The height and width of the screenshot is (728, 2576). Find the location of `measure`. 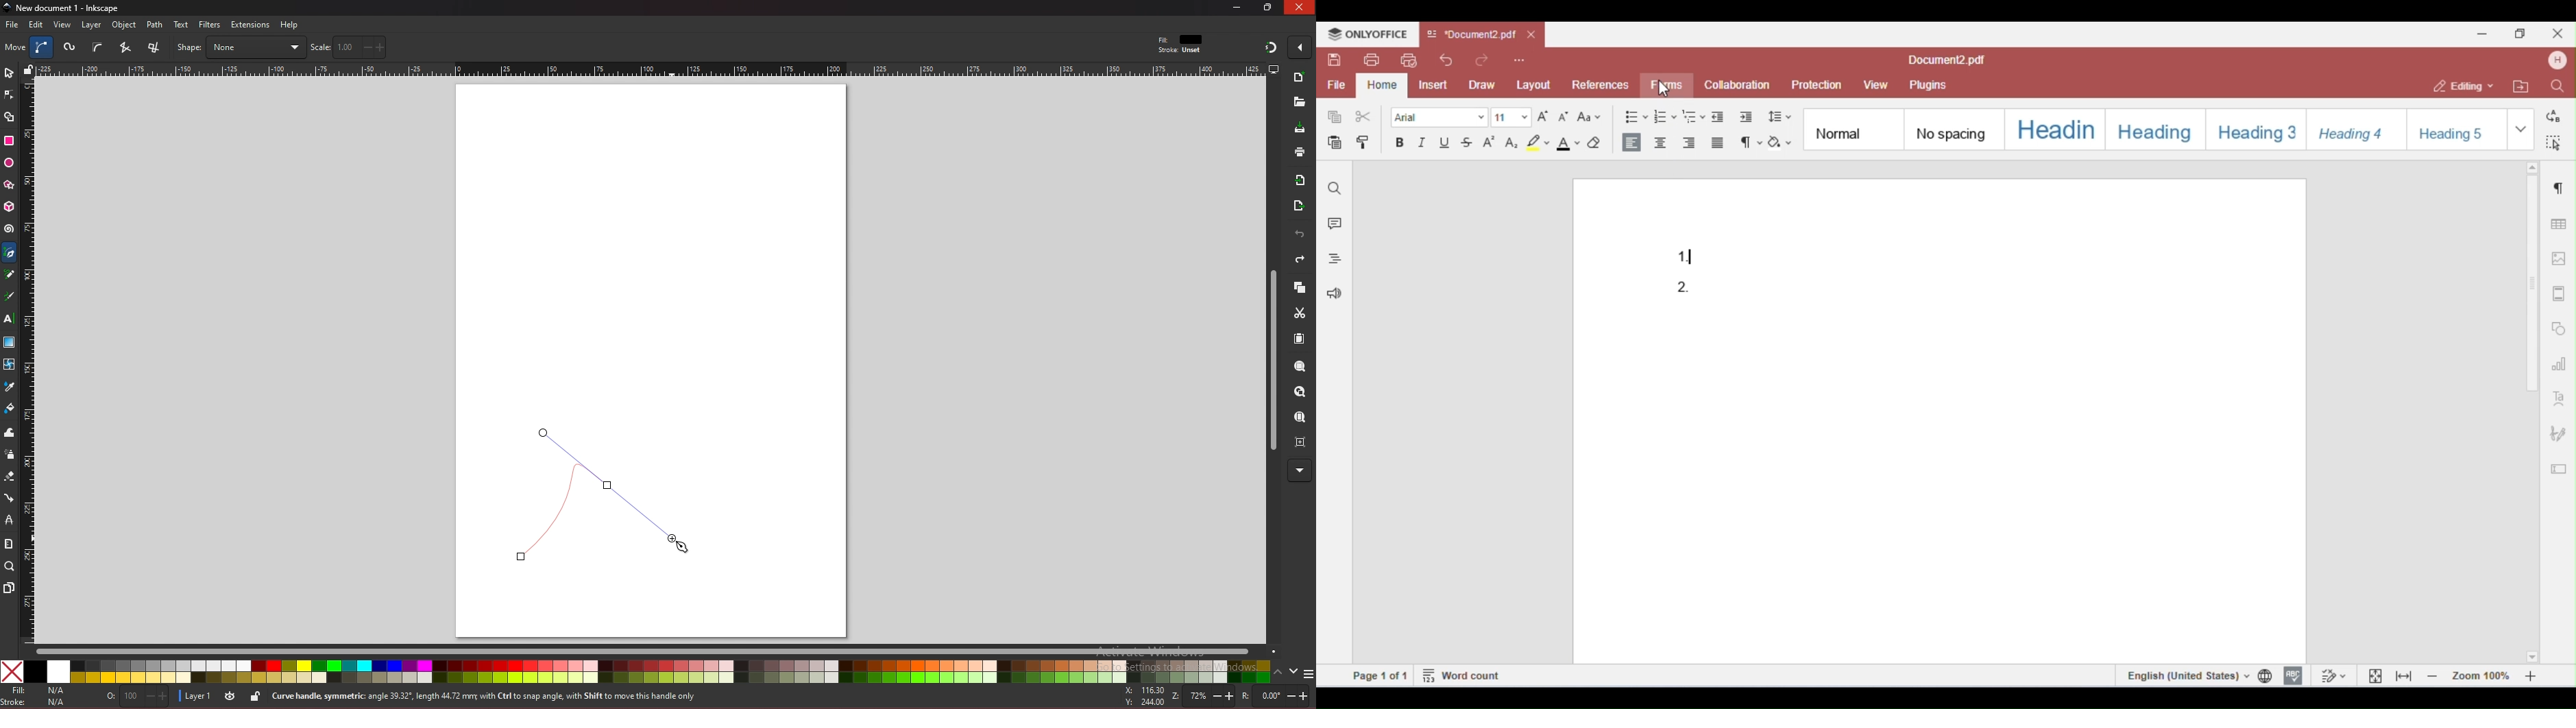

measure is located at coordinates (8, 544).